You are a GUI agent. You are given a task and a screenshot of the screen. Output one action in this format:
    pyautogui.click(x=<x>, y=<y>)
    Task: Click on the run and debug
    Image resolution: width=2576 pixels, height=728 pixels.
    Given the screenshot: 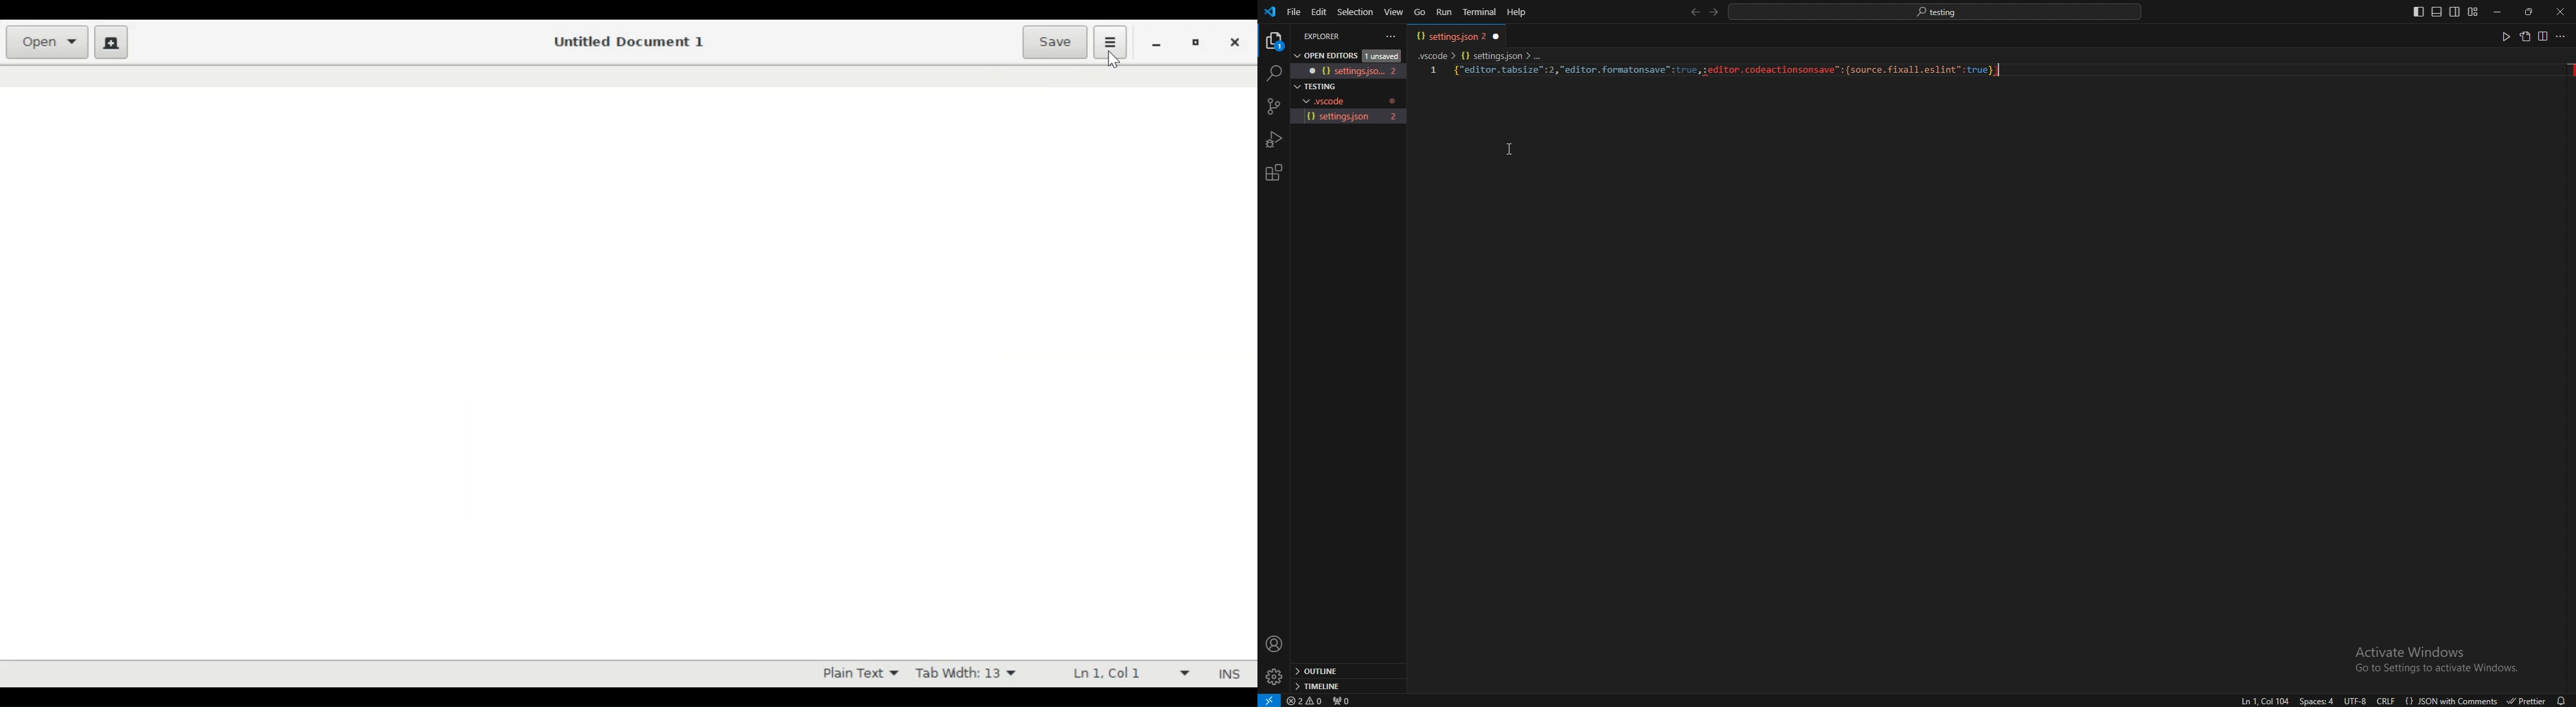 What is the action you would take?
    pyautogui.click(x=1275, y=139)
    